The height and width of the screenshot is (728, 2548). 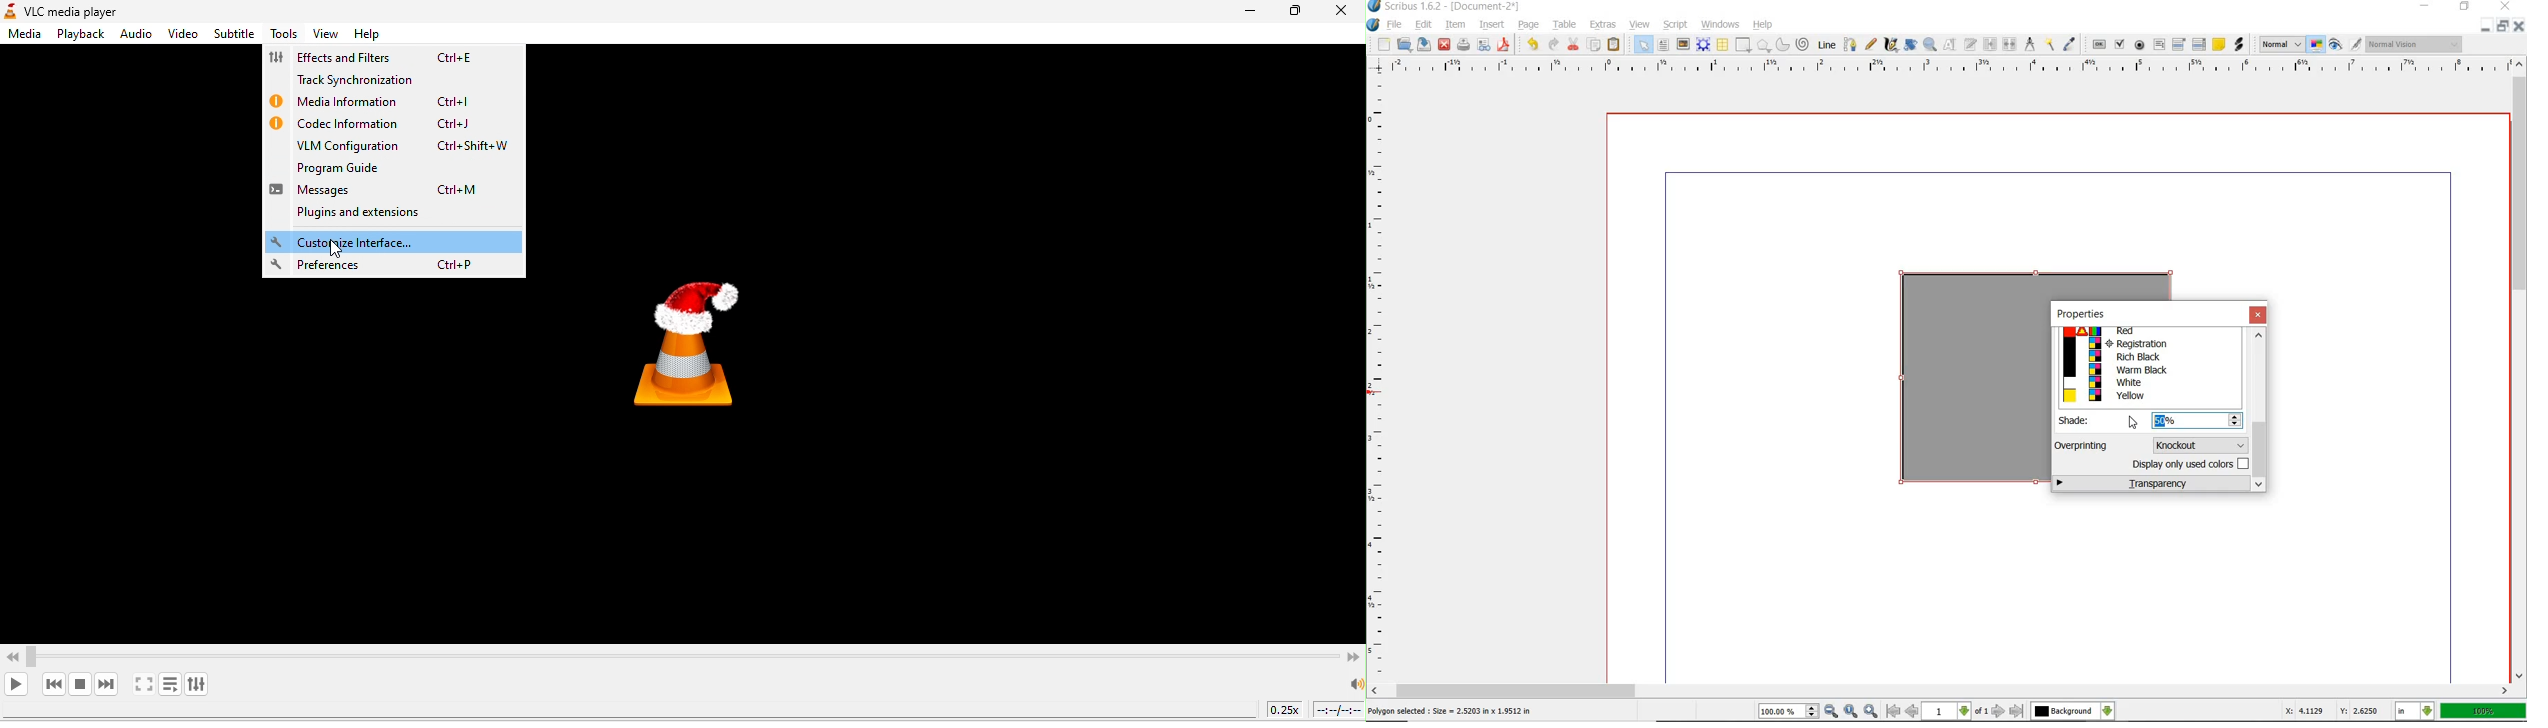 I want to click on MINIMIZE, so click(x=2484, y=30).